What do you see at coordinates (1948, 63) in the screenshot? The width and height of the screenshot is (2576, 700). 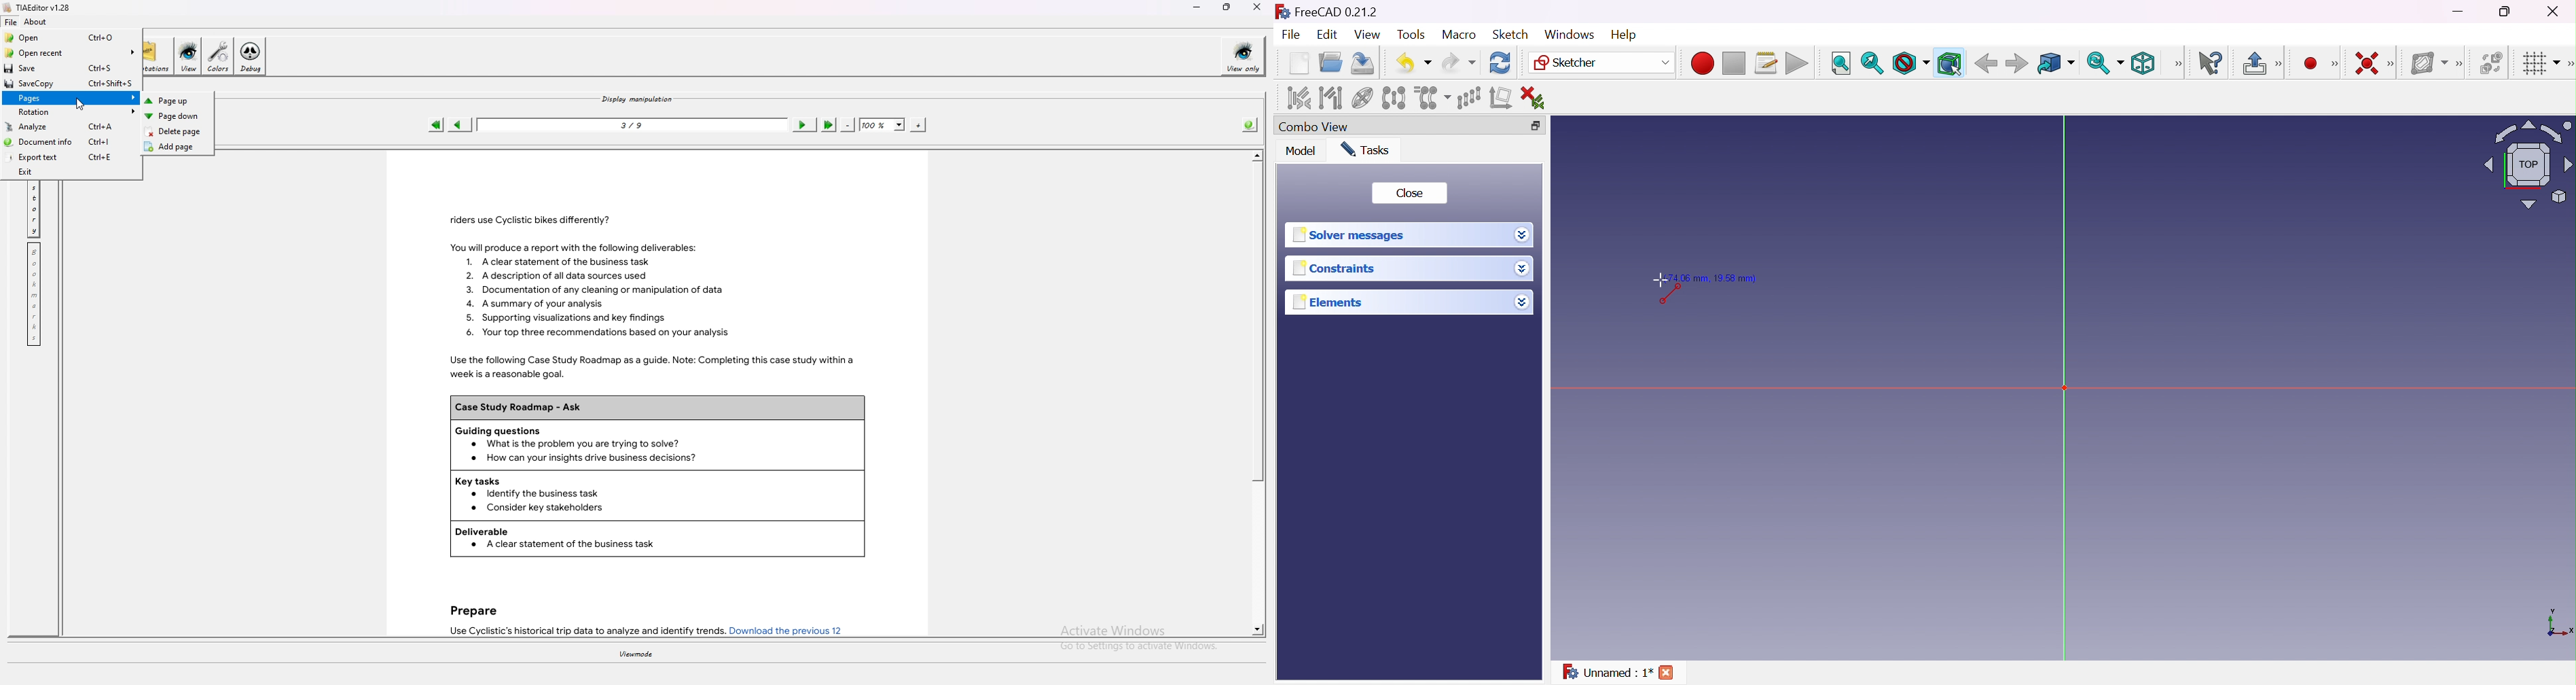 I see `Bounding box` at bounding box center [1948, 63].